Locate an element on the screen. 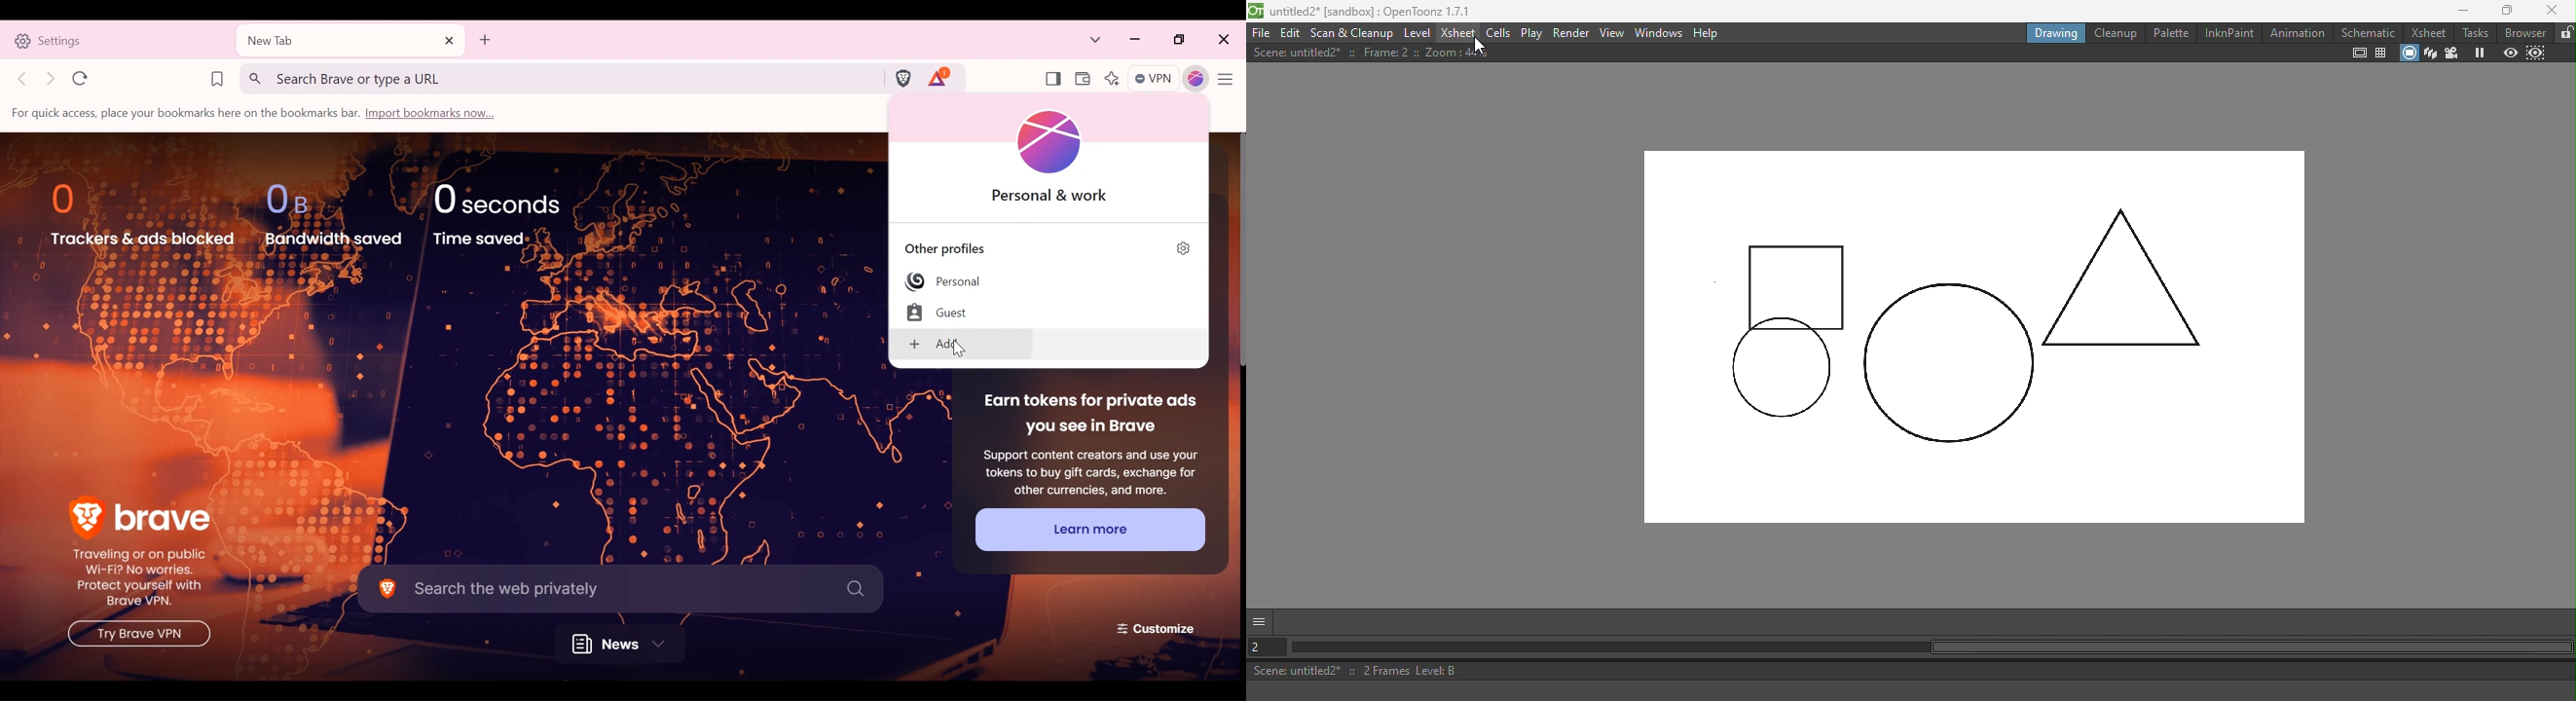 This screenshot has height=728, width=2576. Play is located at coordinates (1531, 33).